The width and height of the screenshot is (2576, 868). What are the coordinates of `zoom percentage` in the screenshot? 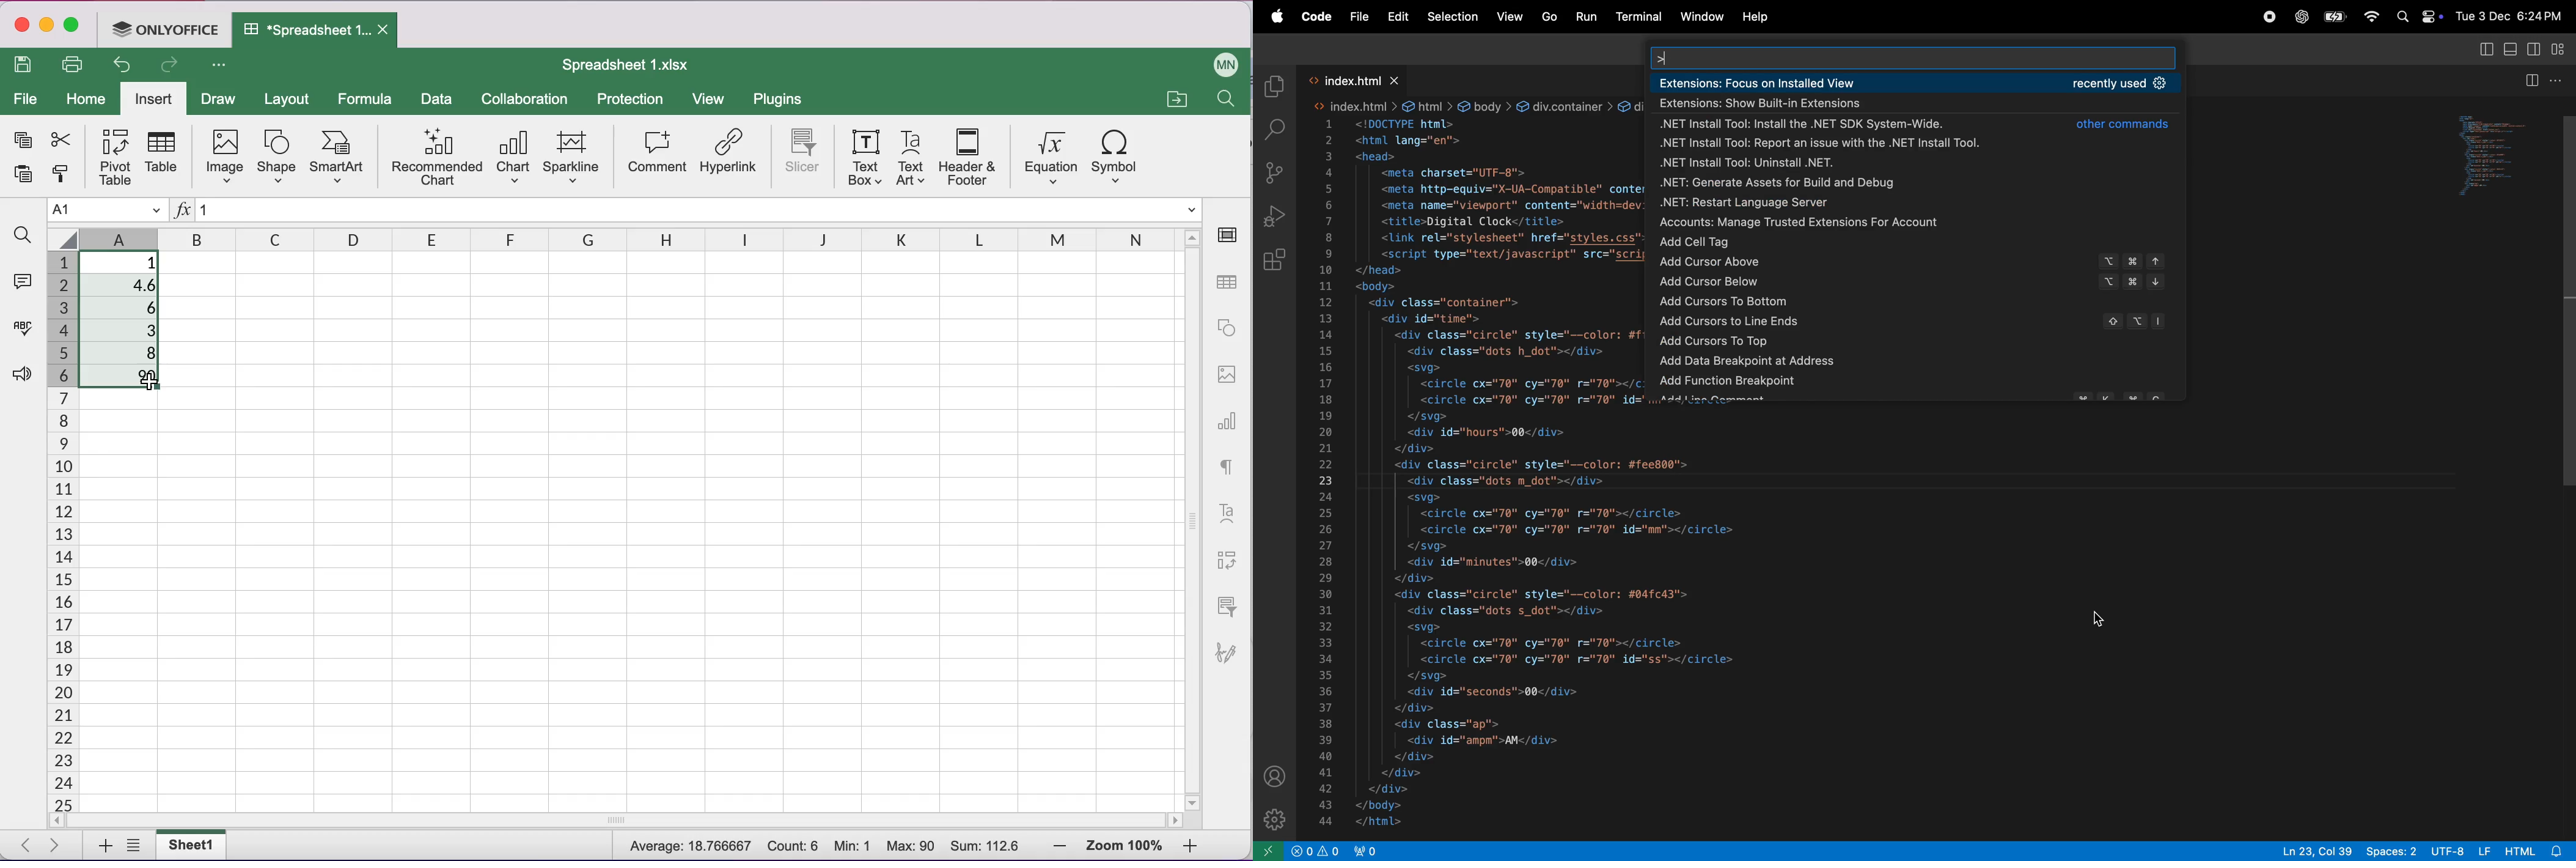 It's located at (1126, 844).